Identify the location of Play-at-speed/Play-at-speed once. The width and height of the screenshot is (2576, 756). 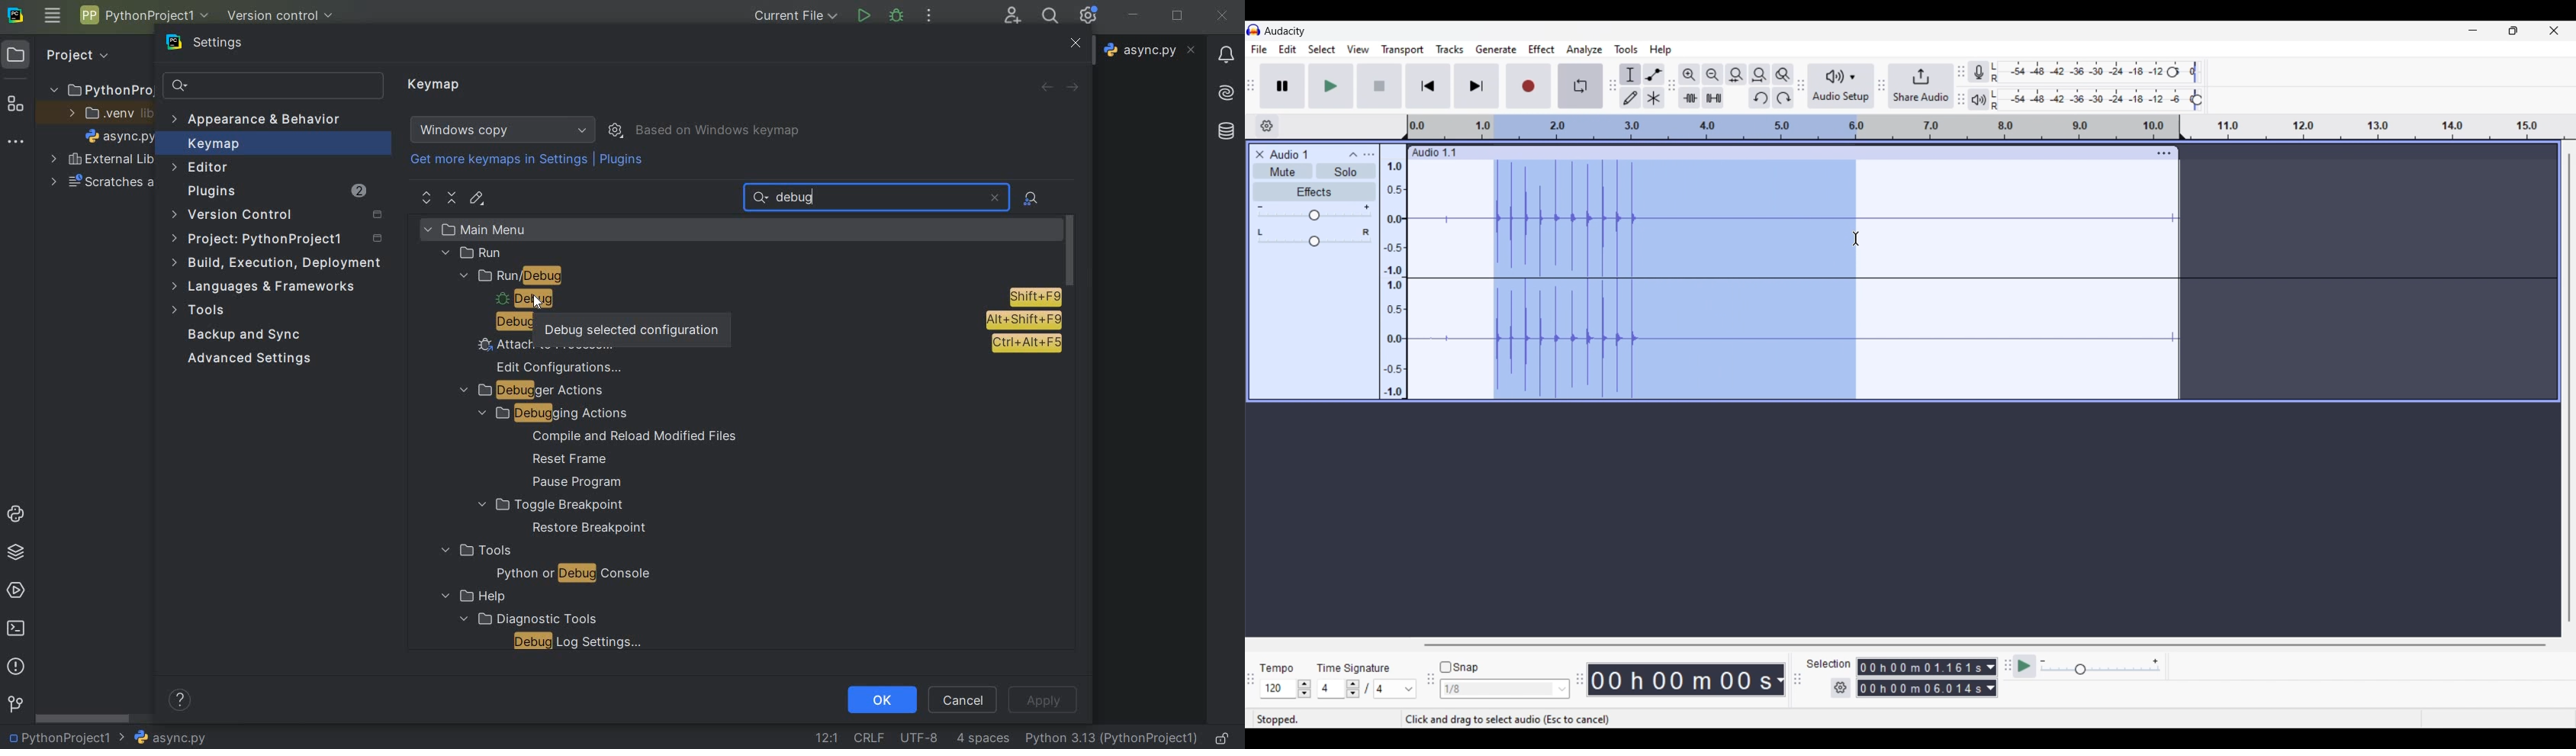
(2024, 666).